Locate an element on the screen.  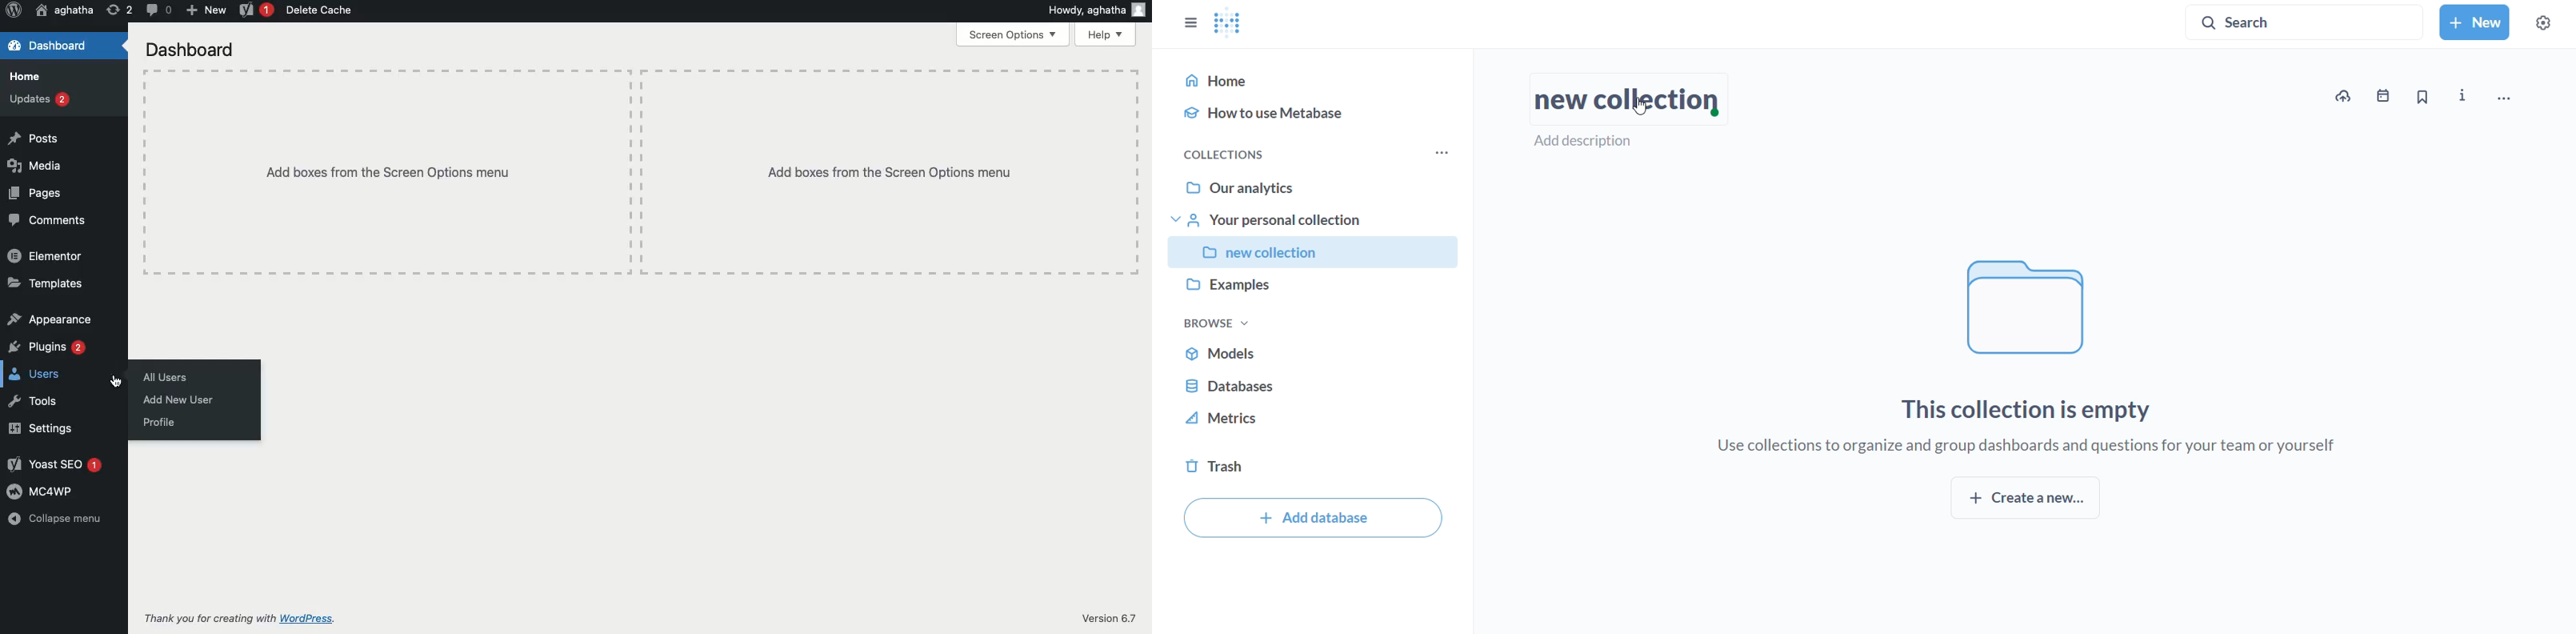
Collapse menu is located at coordinates (62, 520).